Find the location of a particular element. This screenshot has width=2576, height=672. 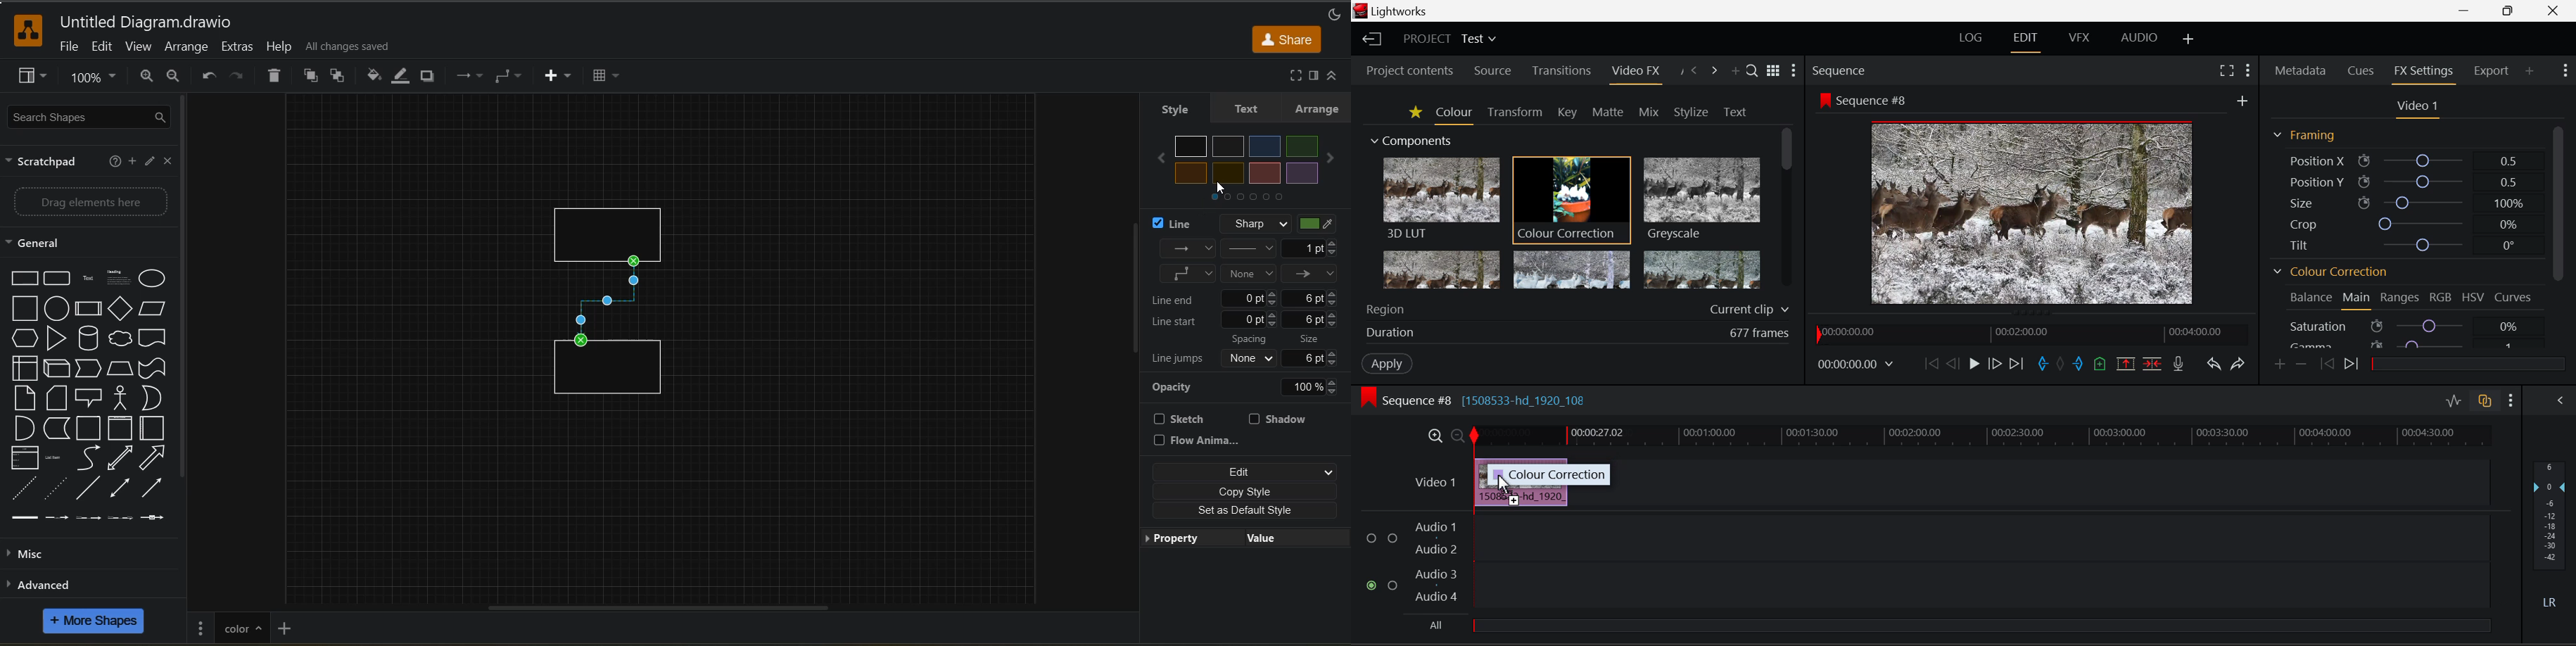

collapse/expand is located at coordinates (1337, 76).